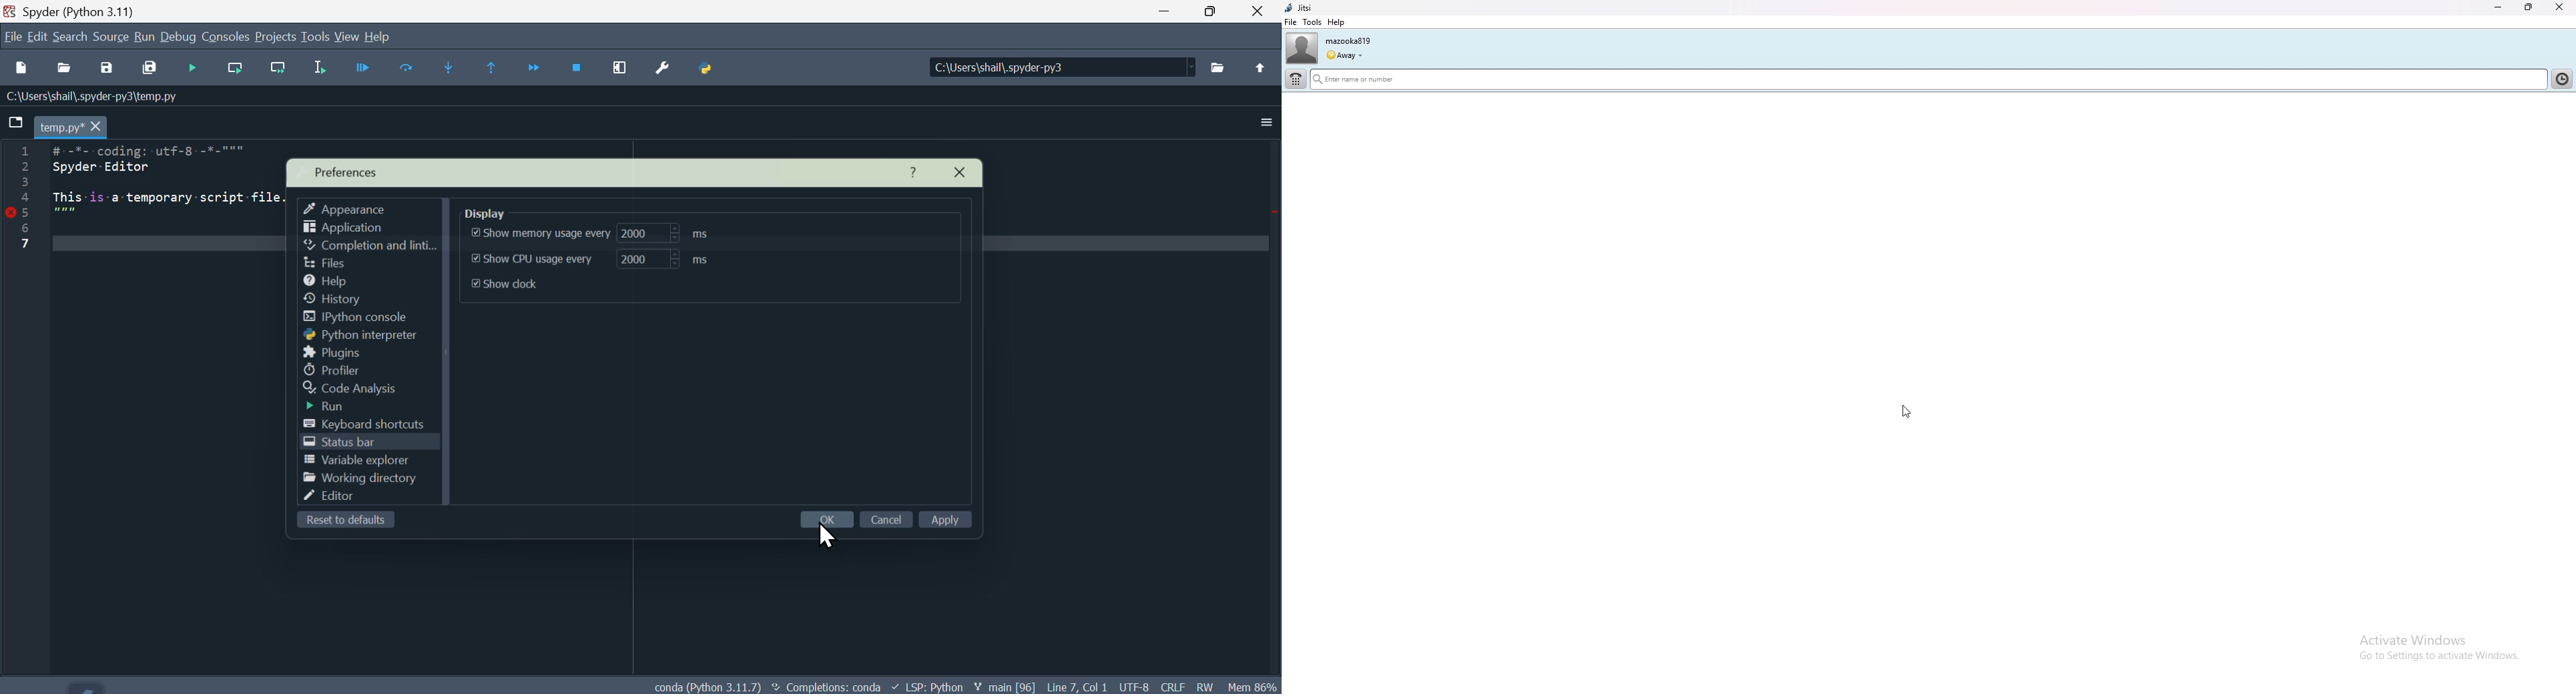 Image resolution: width=2576 pixels, height=700 pixels. I want to click on Continue execution until same function returns, so click(493, 69).